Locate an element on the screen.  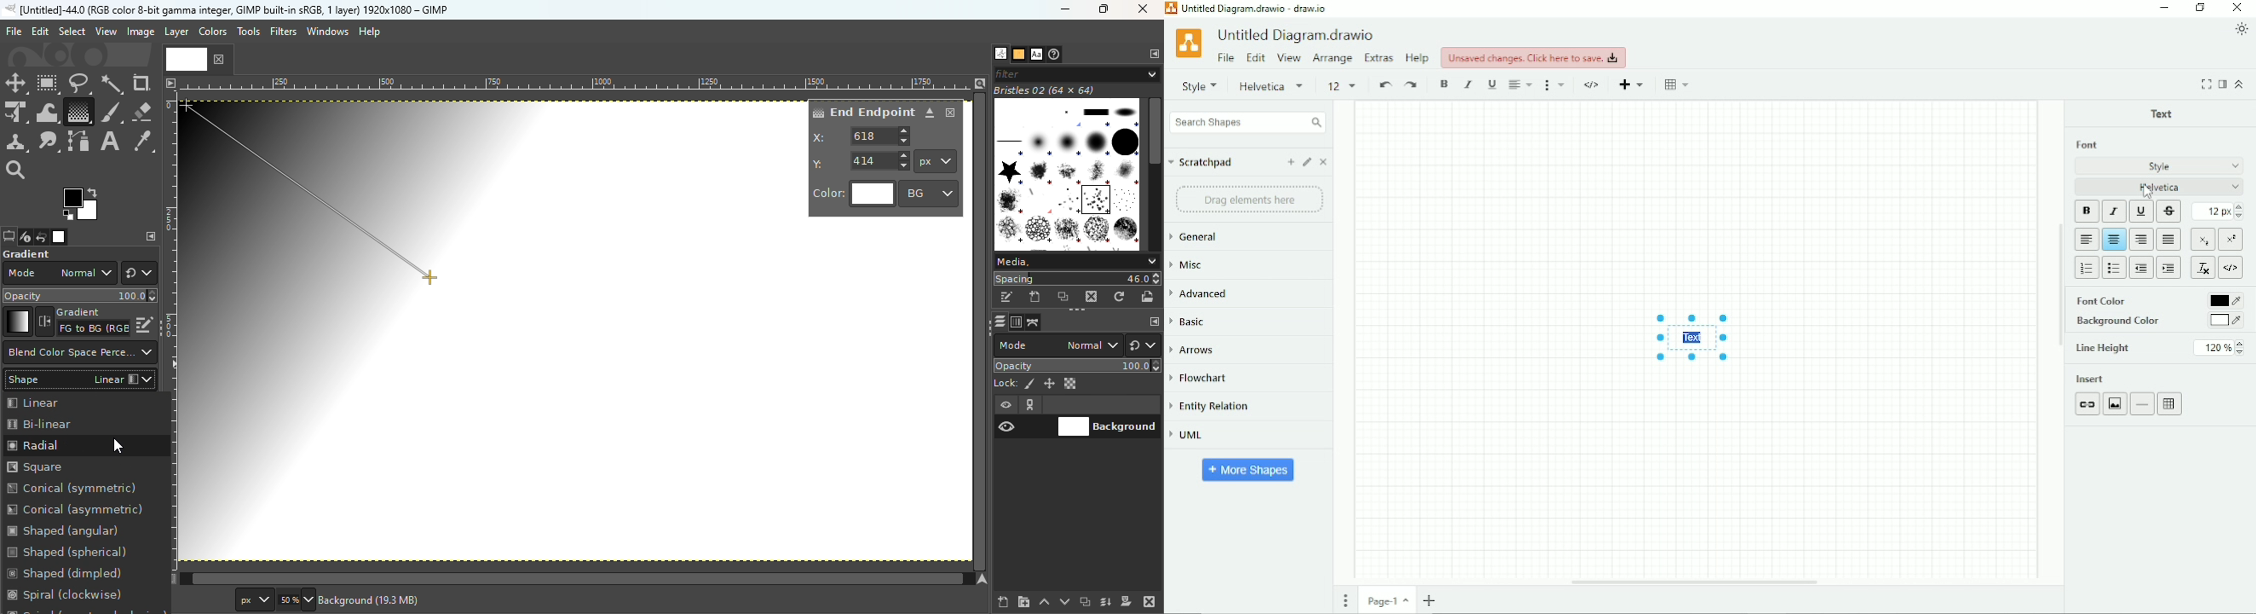
Minimize is located at coordinates (1063, 9).